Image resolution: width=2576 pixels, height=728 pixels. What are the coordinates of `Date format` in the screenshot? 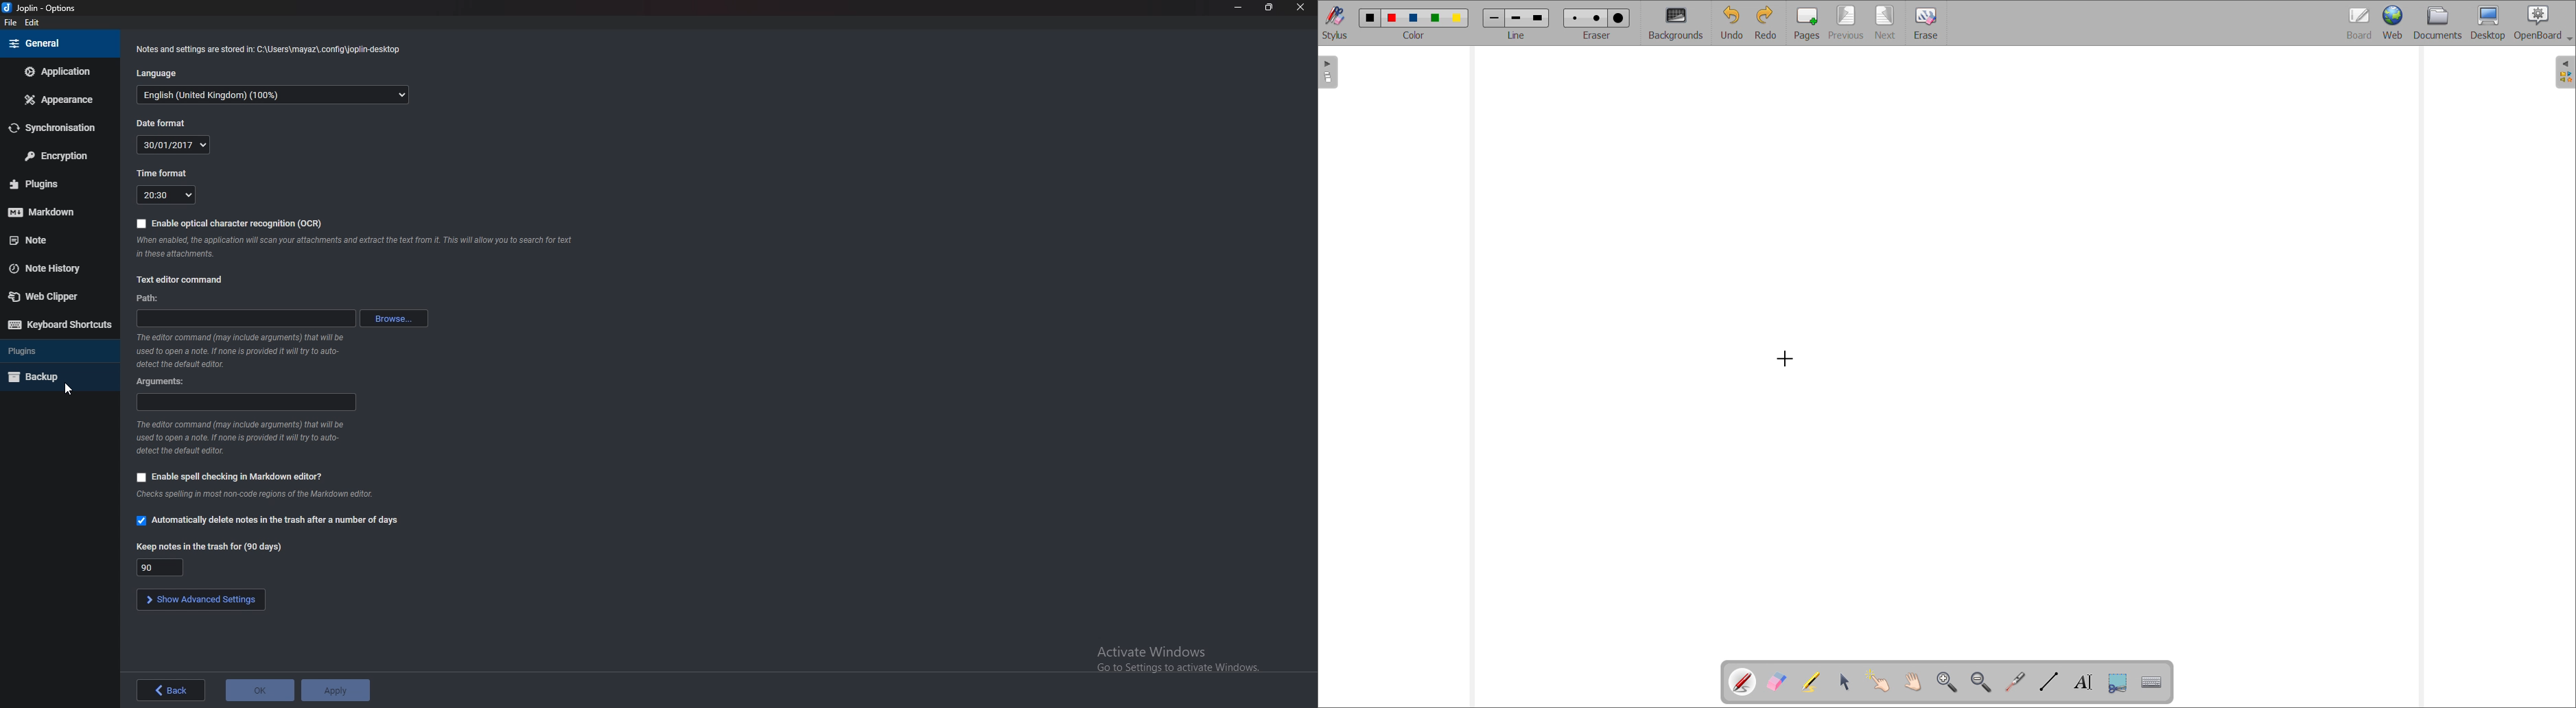 It's located at (163, 123).